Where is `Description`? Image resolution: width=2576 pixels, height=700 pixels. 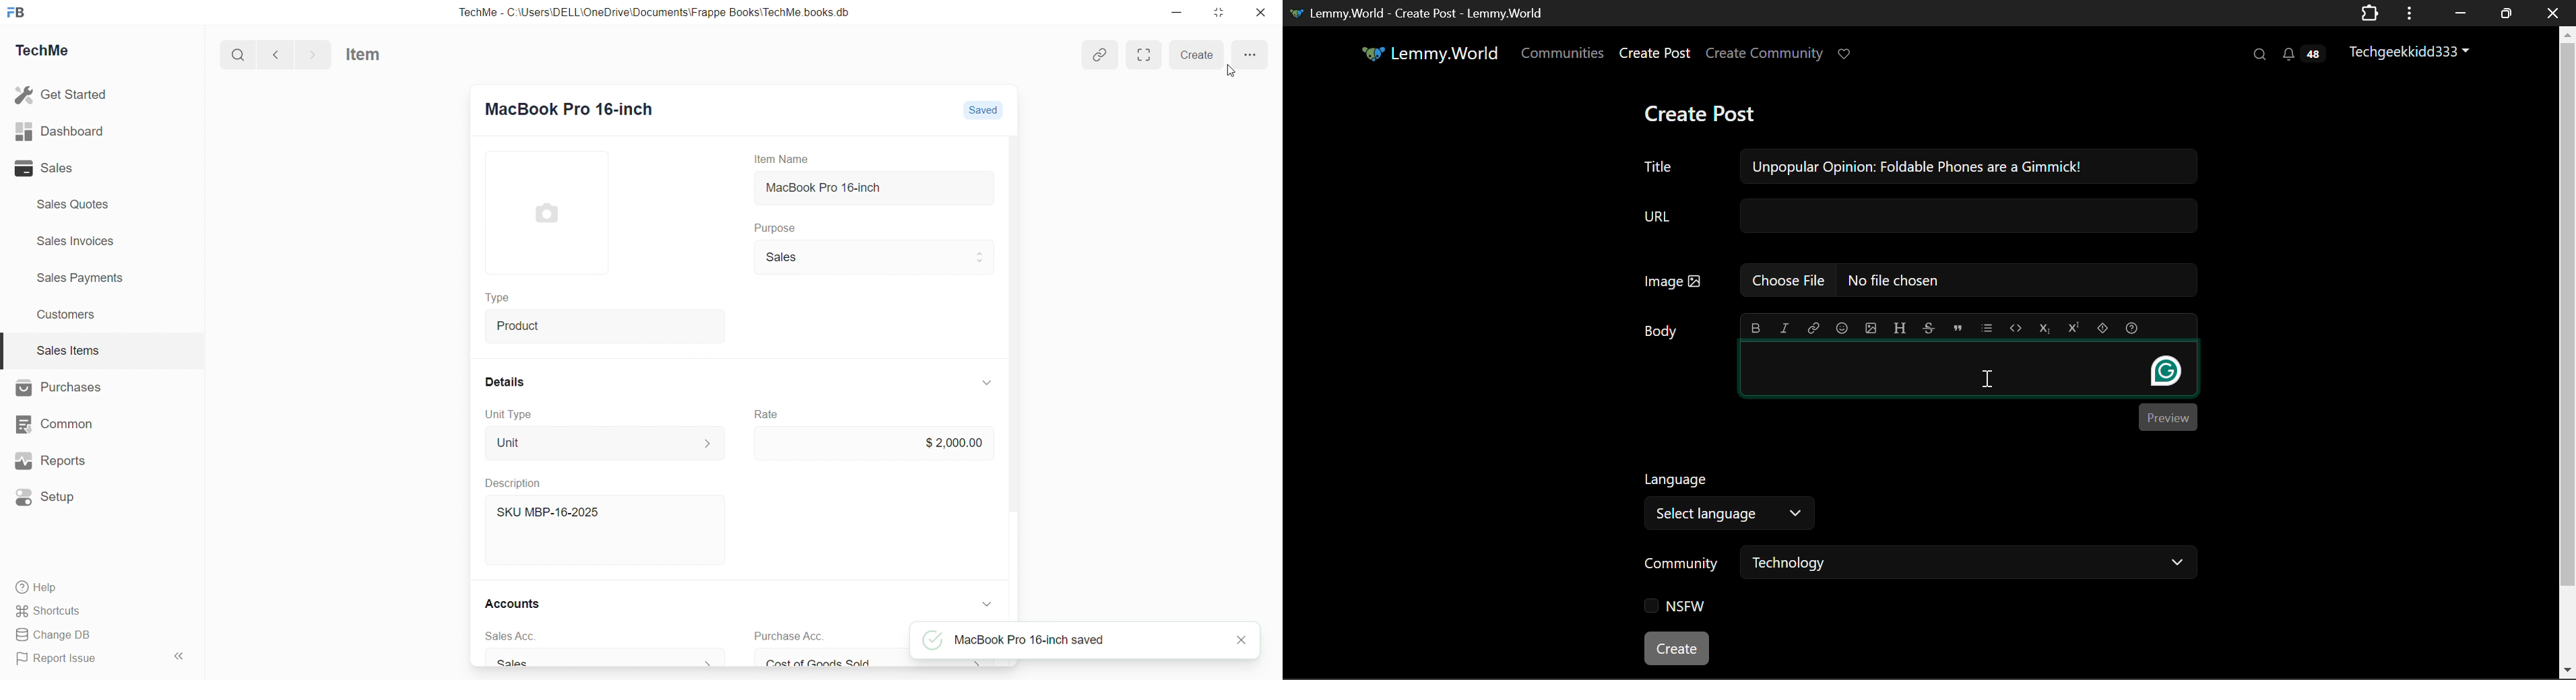
Description is located at coordinates (516, 483).